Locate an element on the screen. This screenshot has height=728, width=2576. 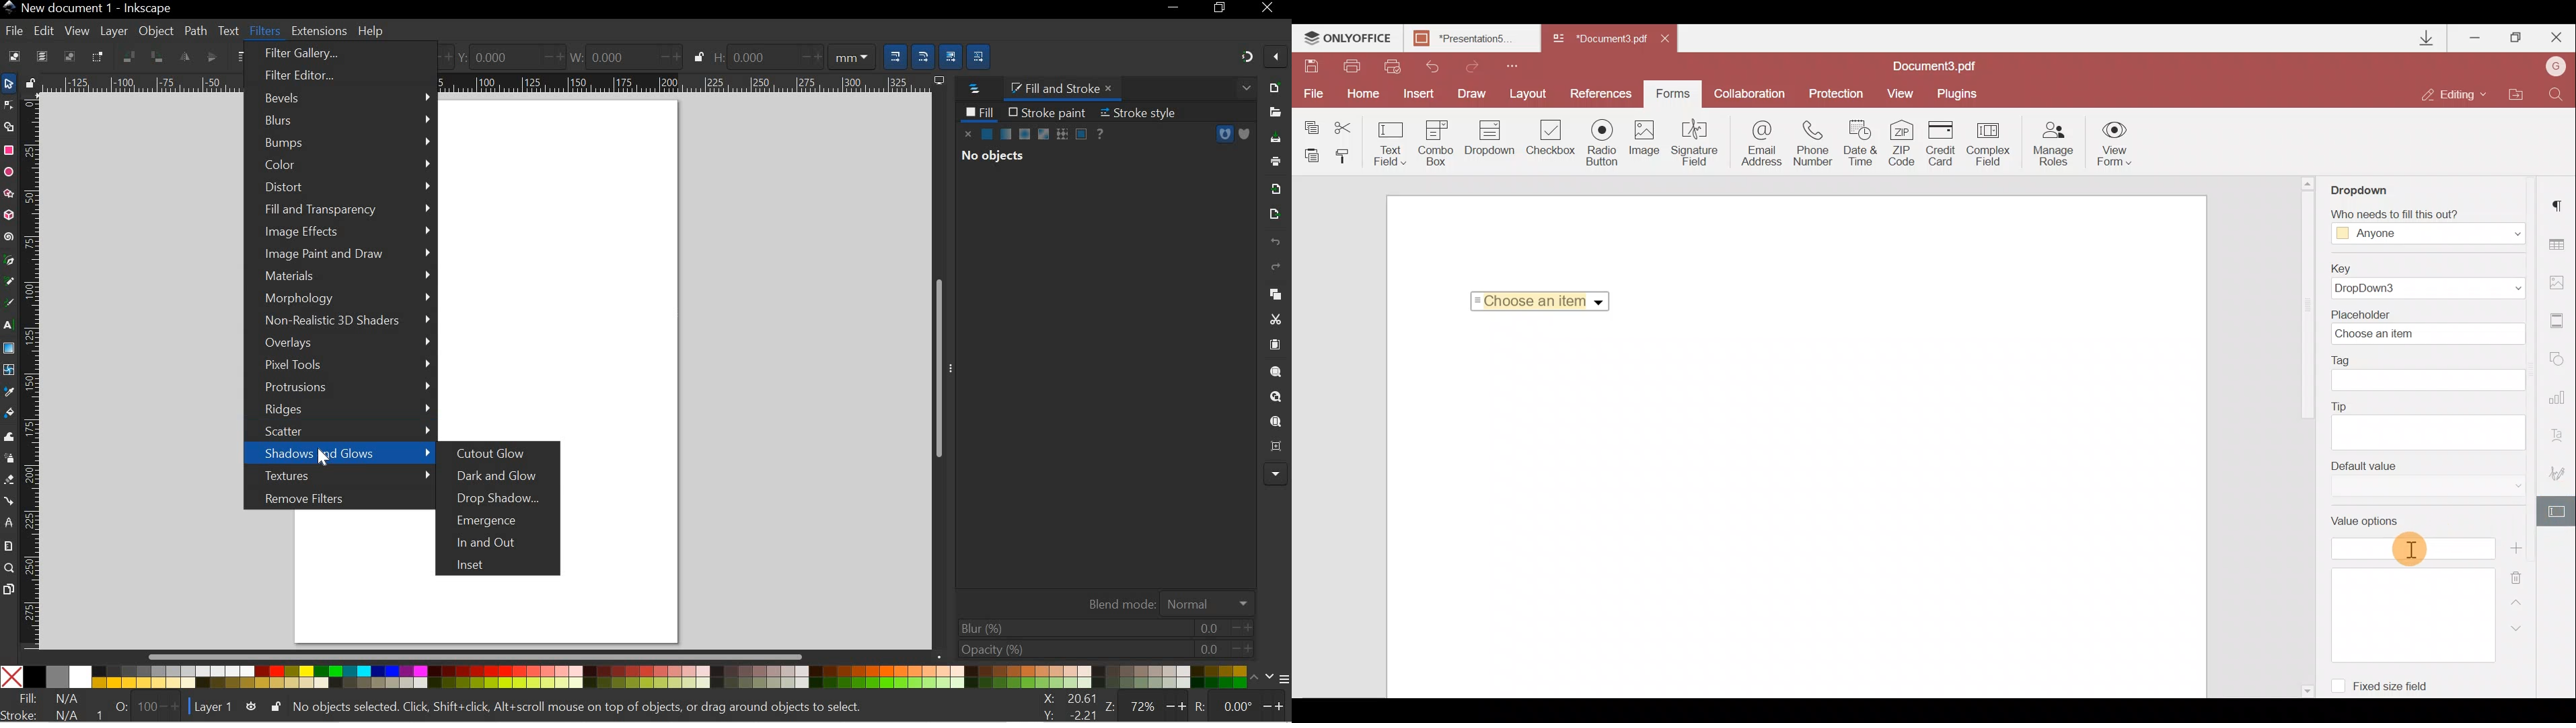
PATH is located at coordinates (194, 30).